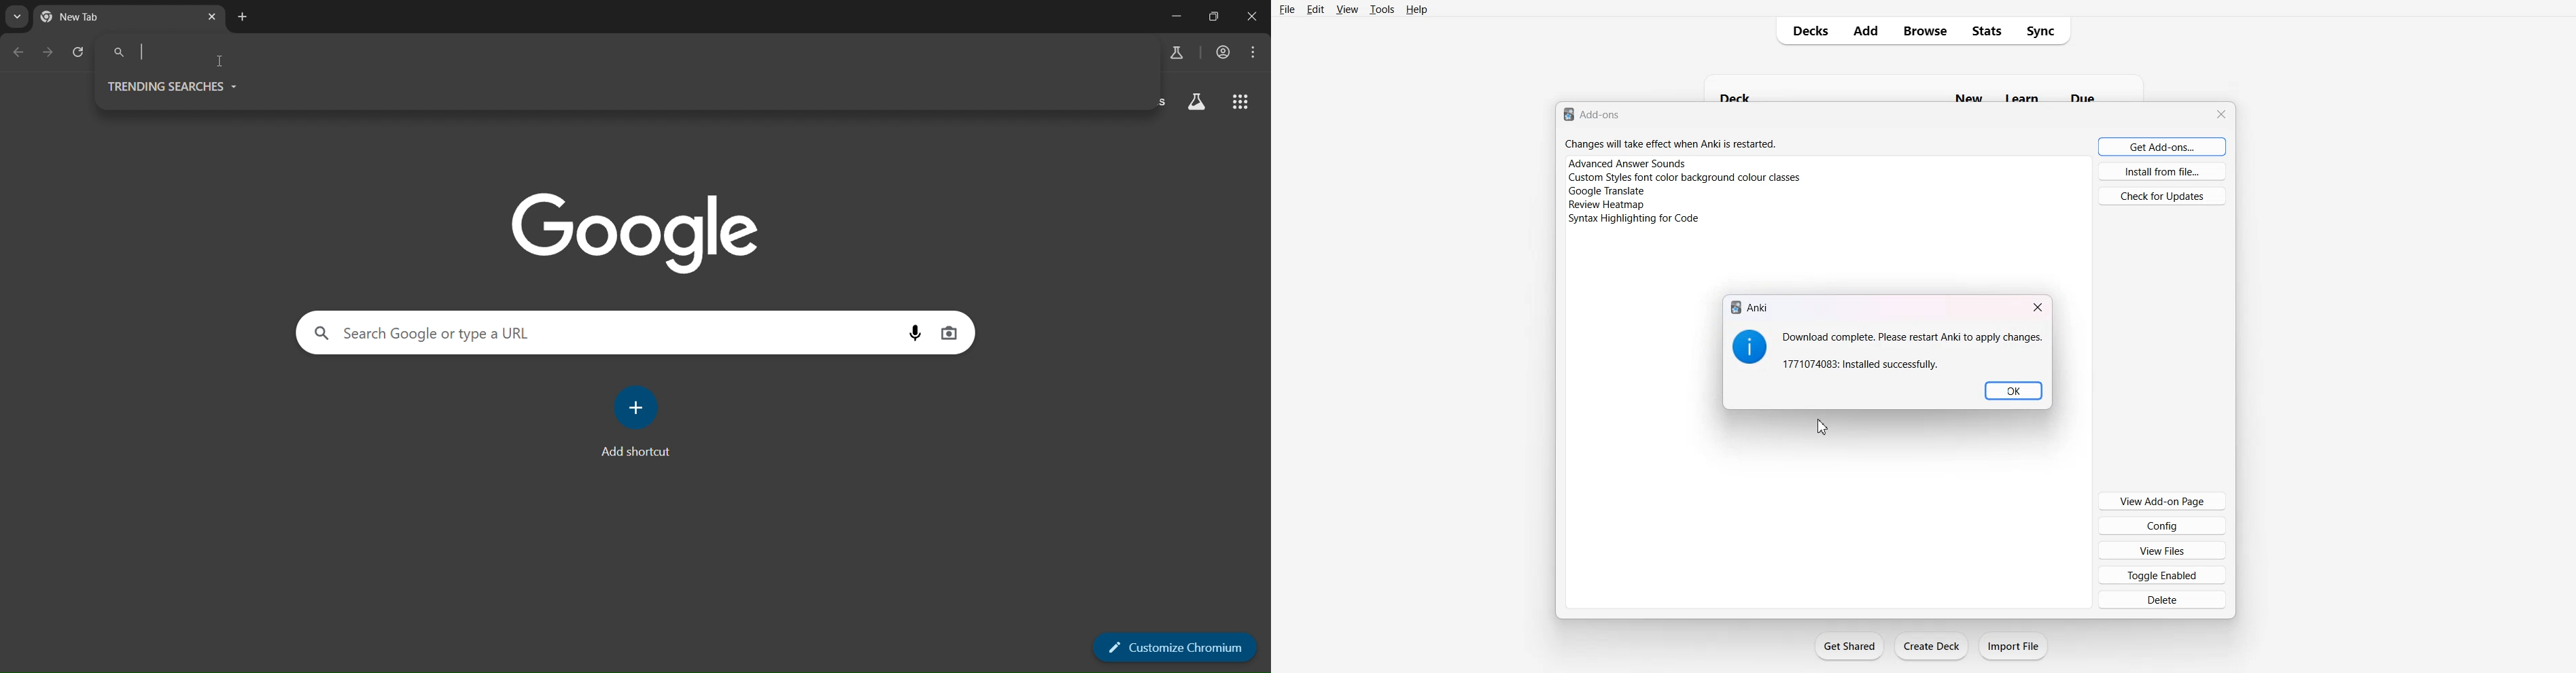 The width and height of the screenshot is (2576, 700). I want to click on voice search, so click(913, 333).